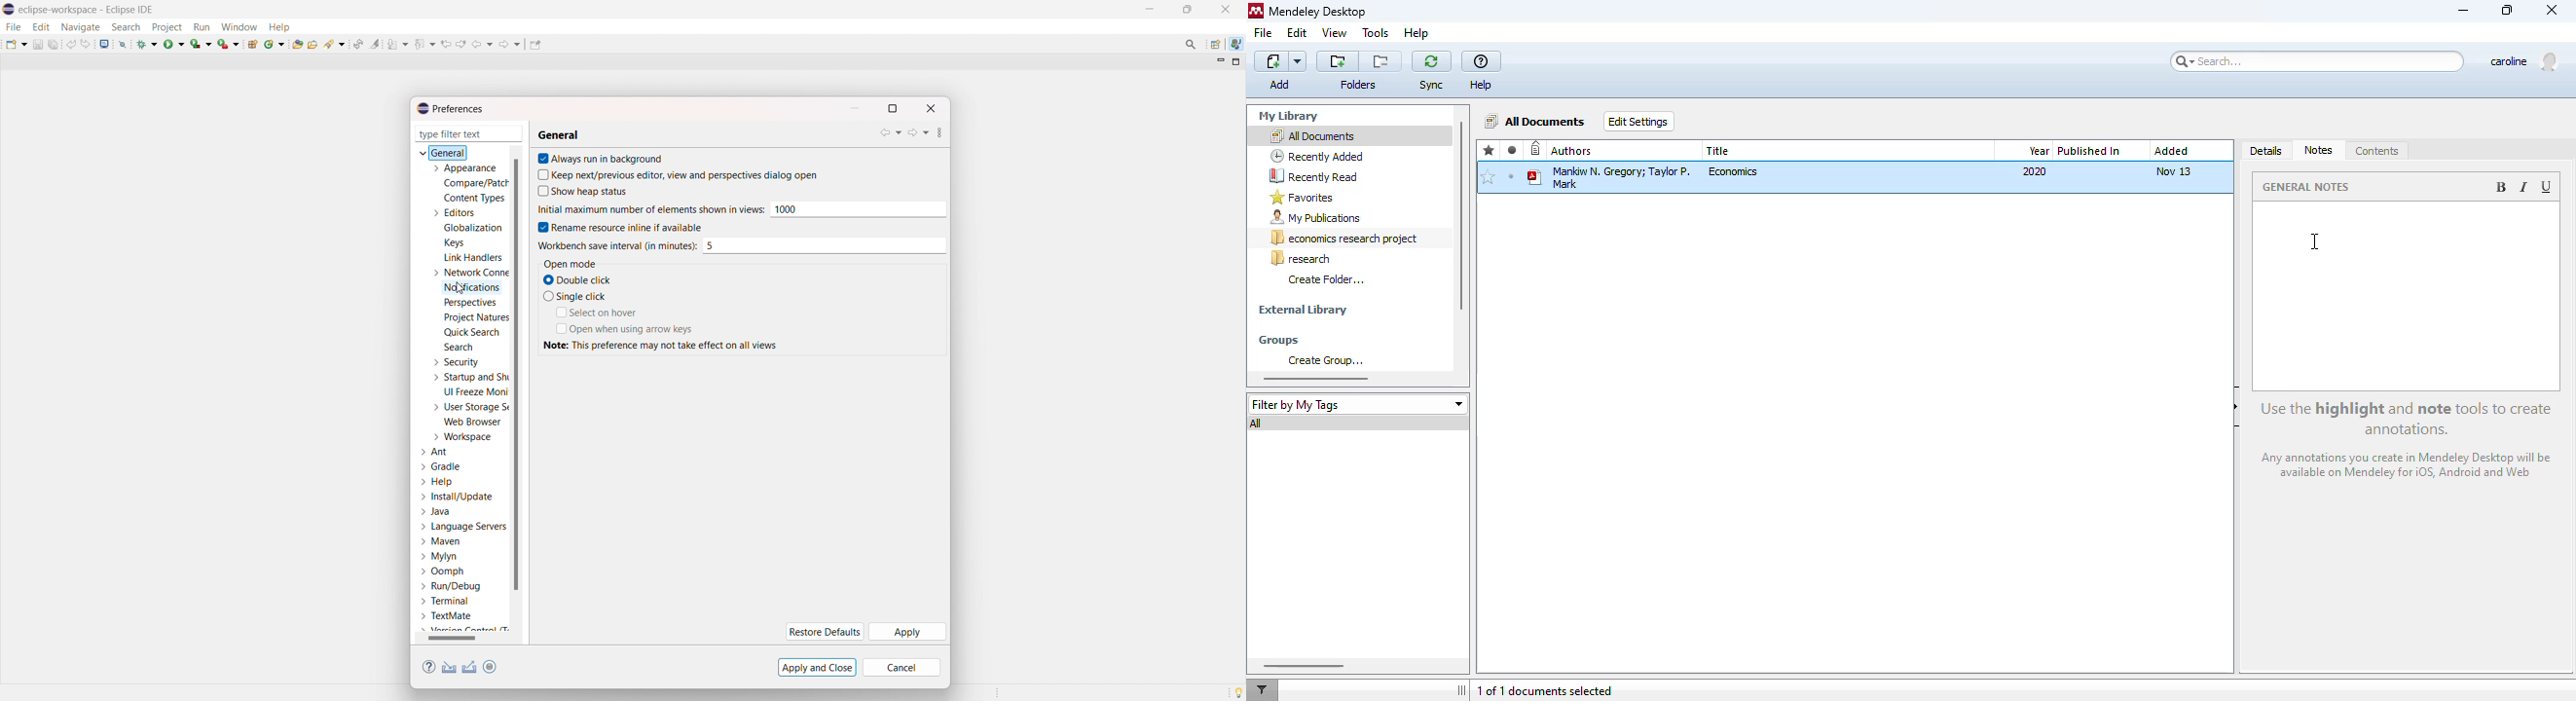 This screenshot has height=728, width=2576. I want to click on mendeley desktop, so click(1319, 13).